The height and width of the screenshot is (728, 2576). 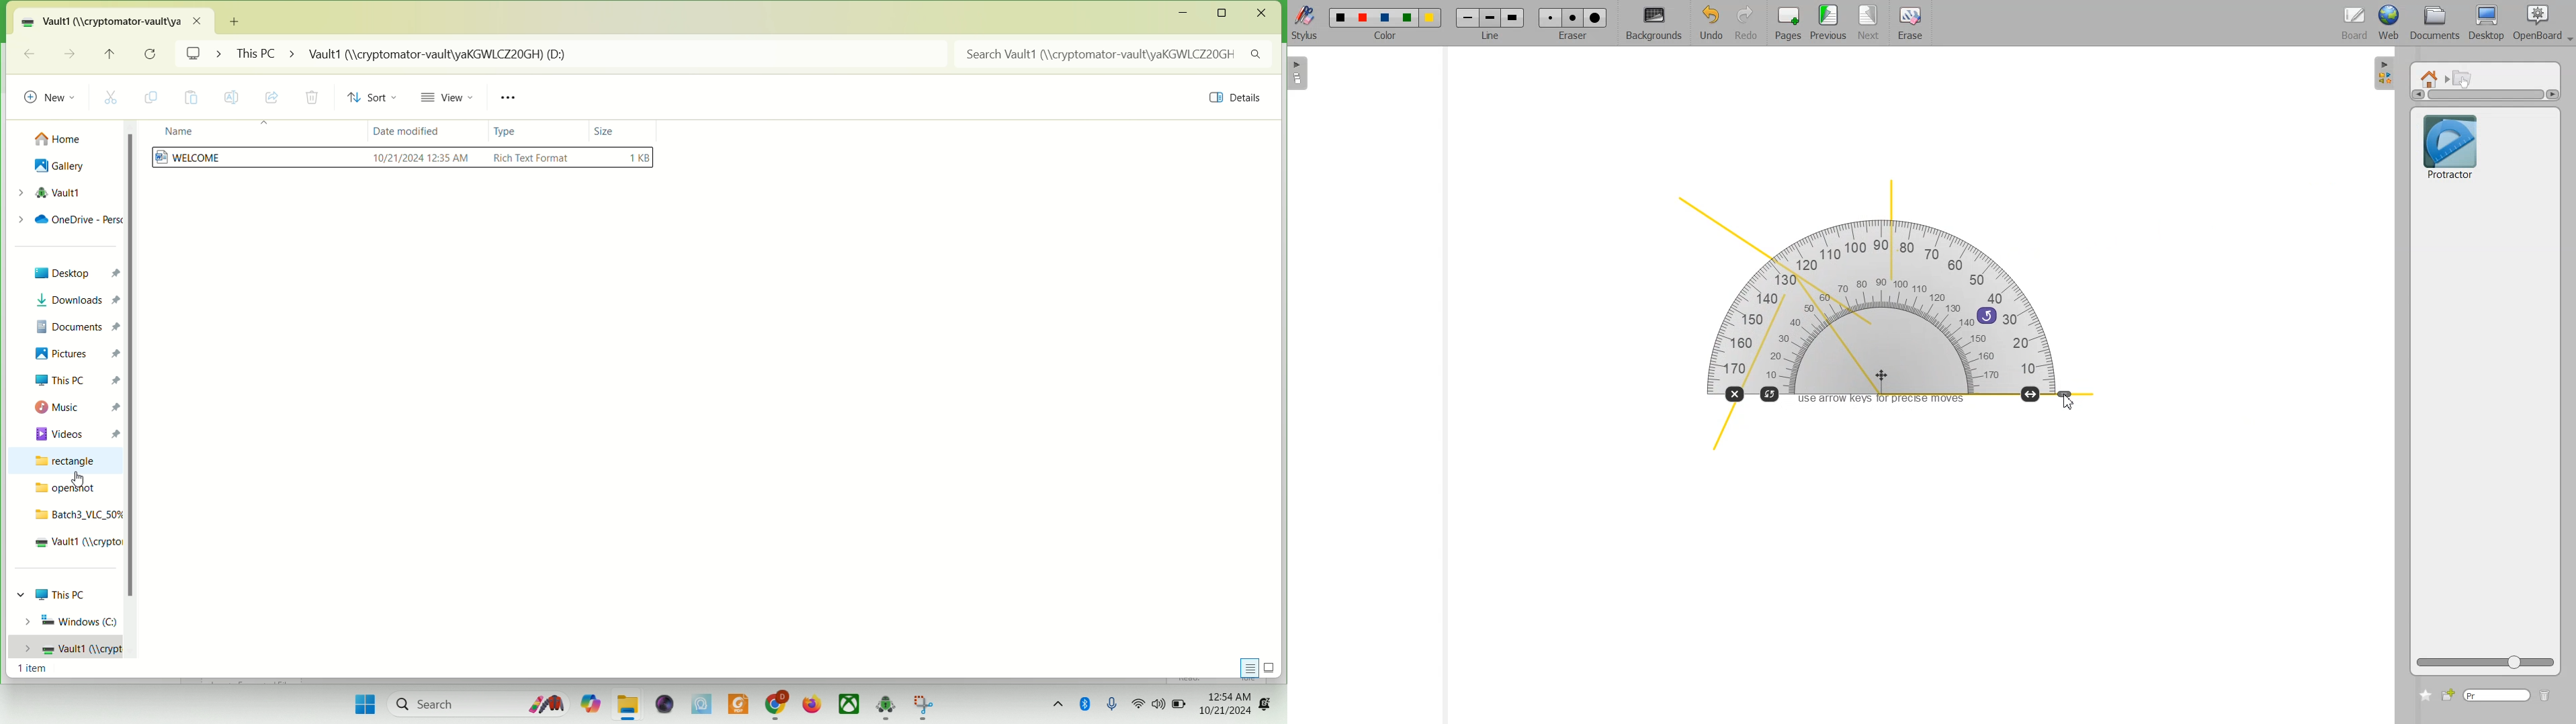 I want to click on Previous, so click(x=1830, y=24).